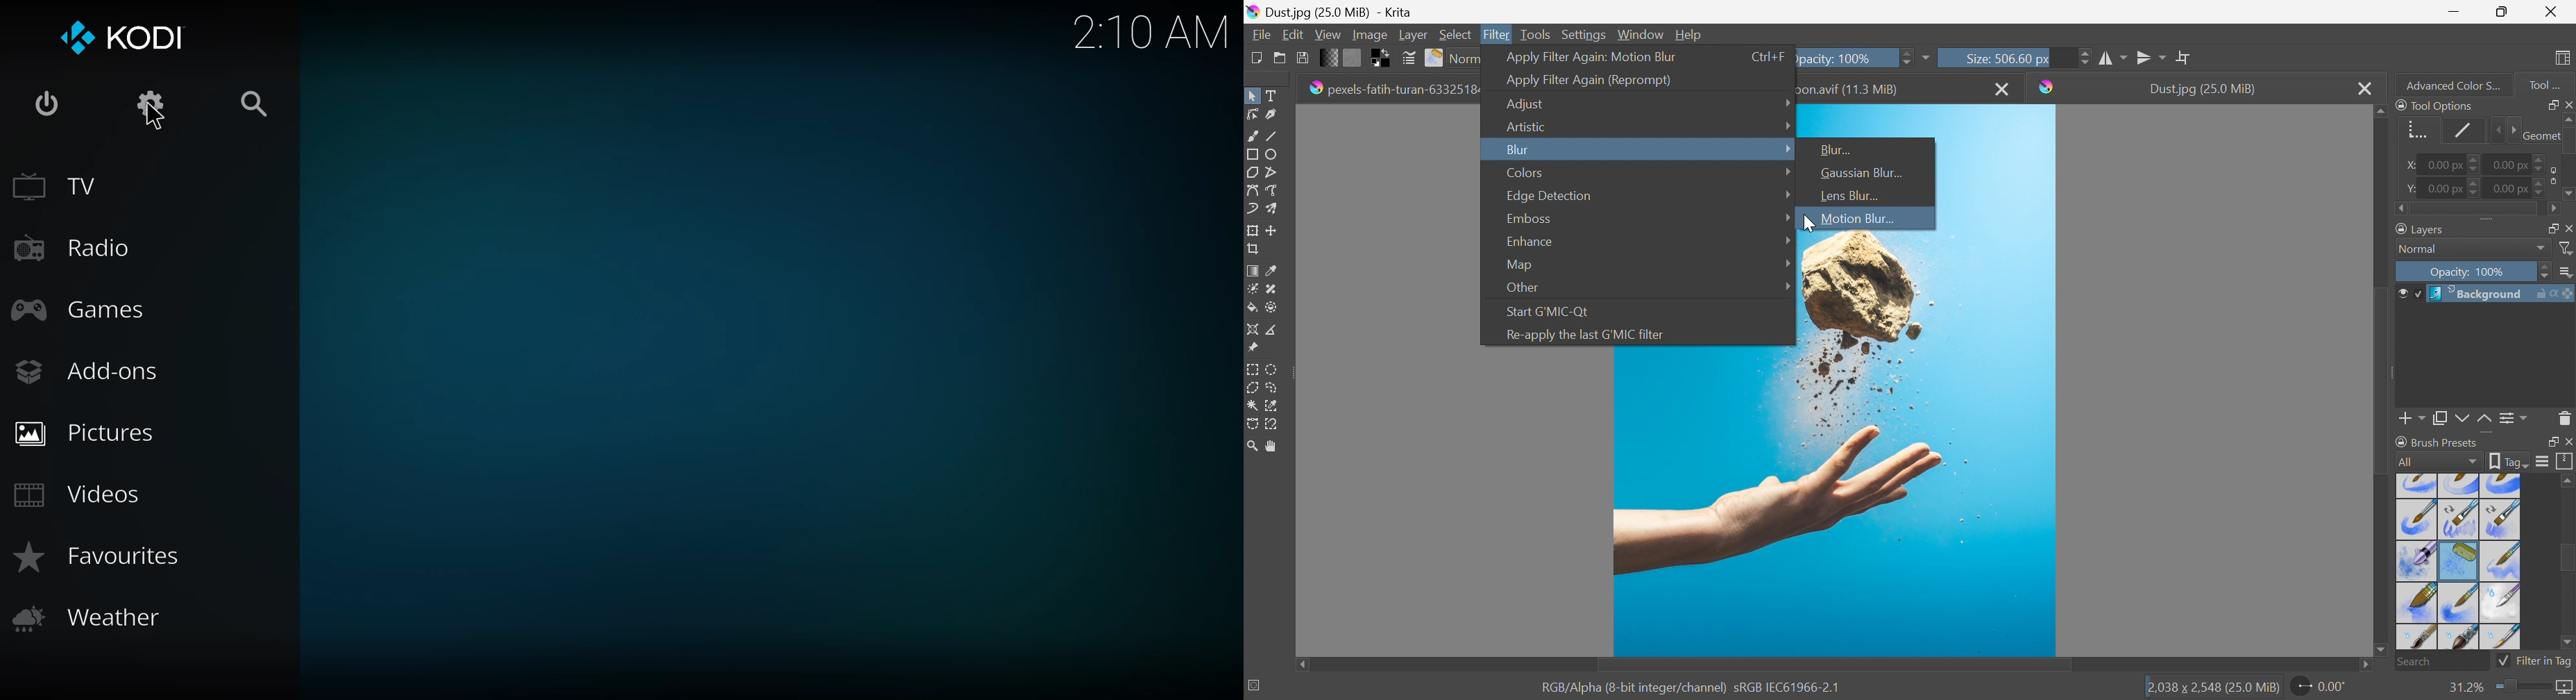 This screenshot has width=2576, height=700. What do you see at coordinates (2500, 294) in the screenshot?
I see `Background Layer` at bounding box center [2500, 294].